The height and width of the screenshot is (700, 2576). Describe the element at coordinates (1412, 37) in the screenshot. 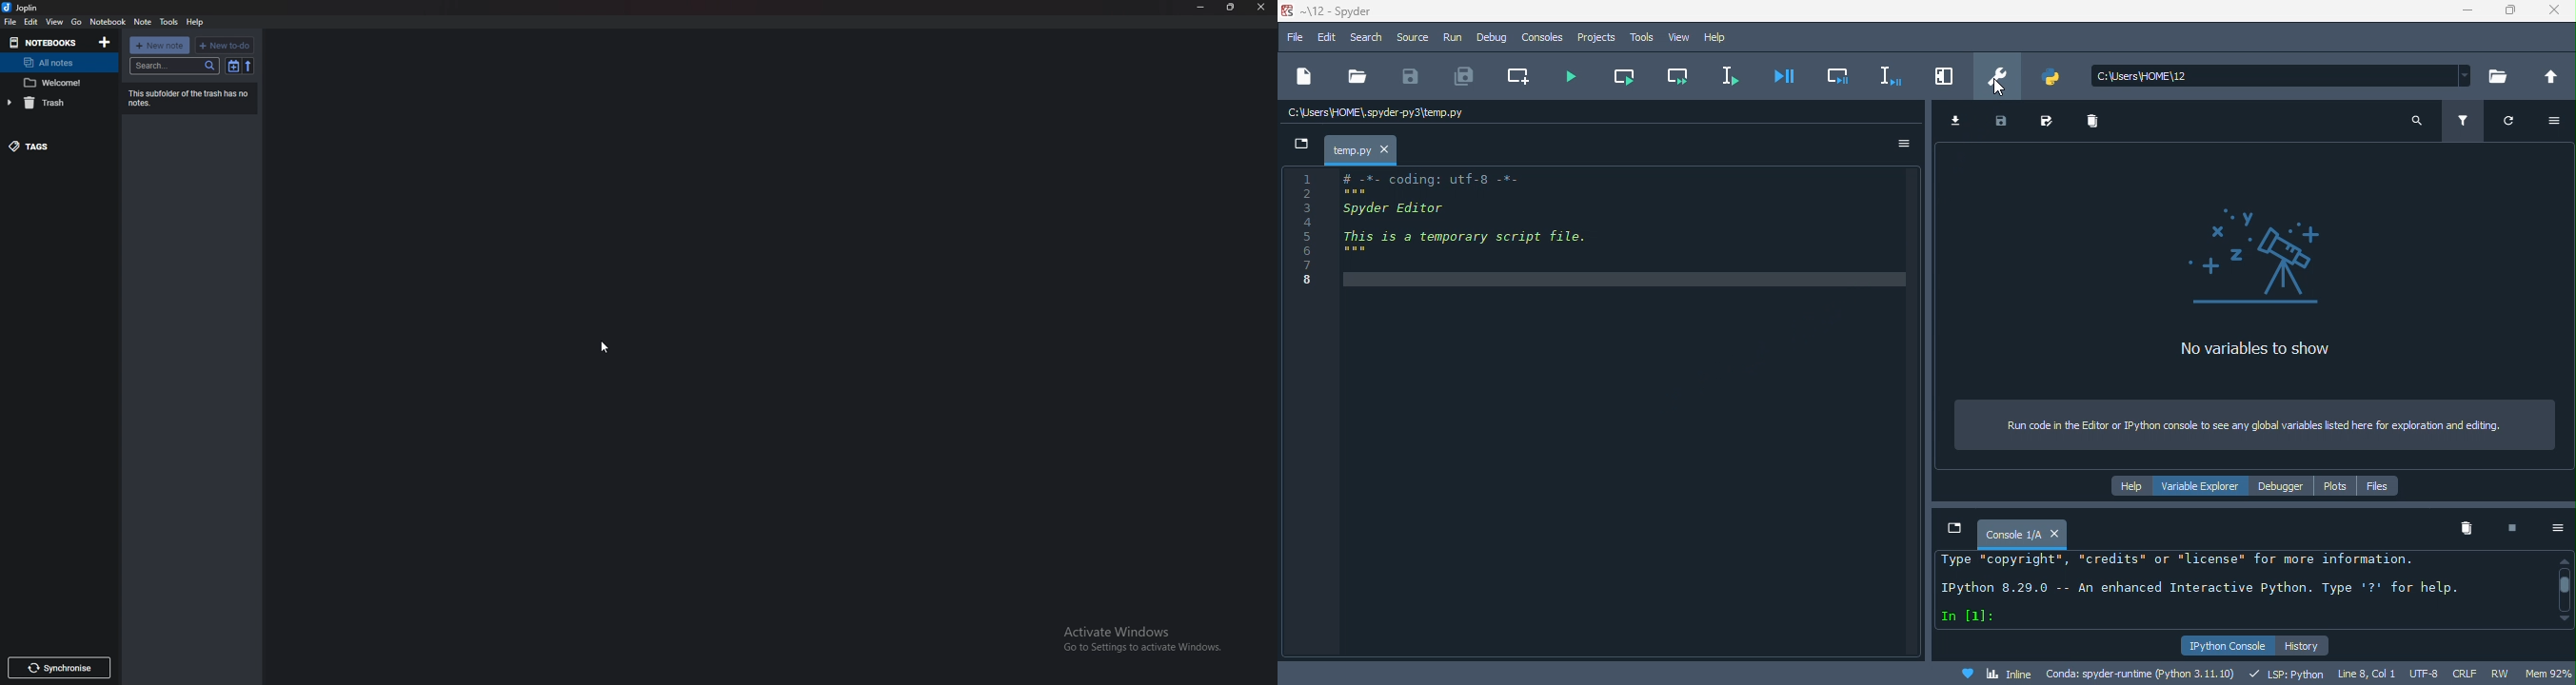

I see `source` at that location.